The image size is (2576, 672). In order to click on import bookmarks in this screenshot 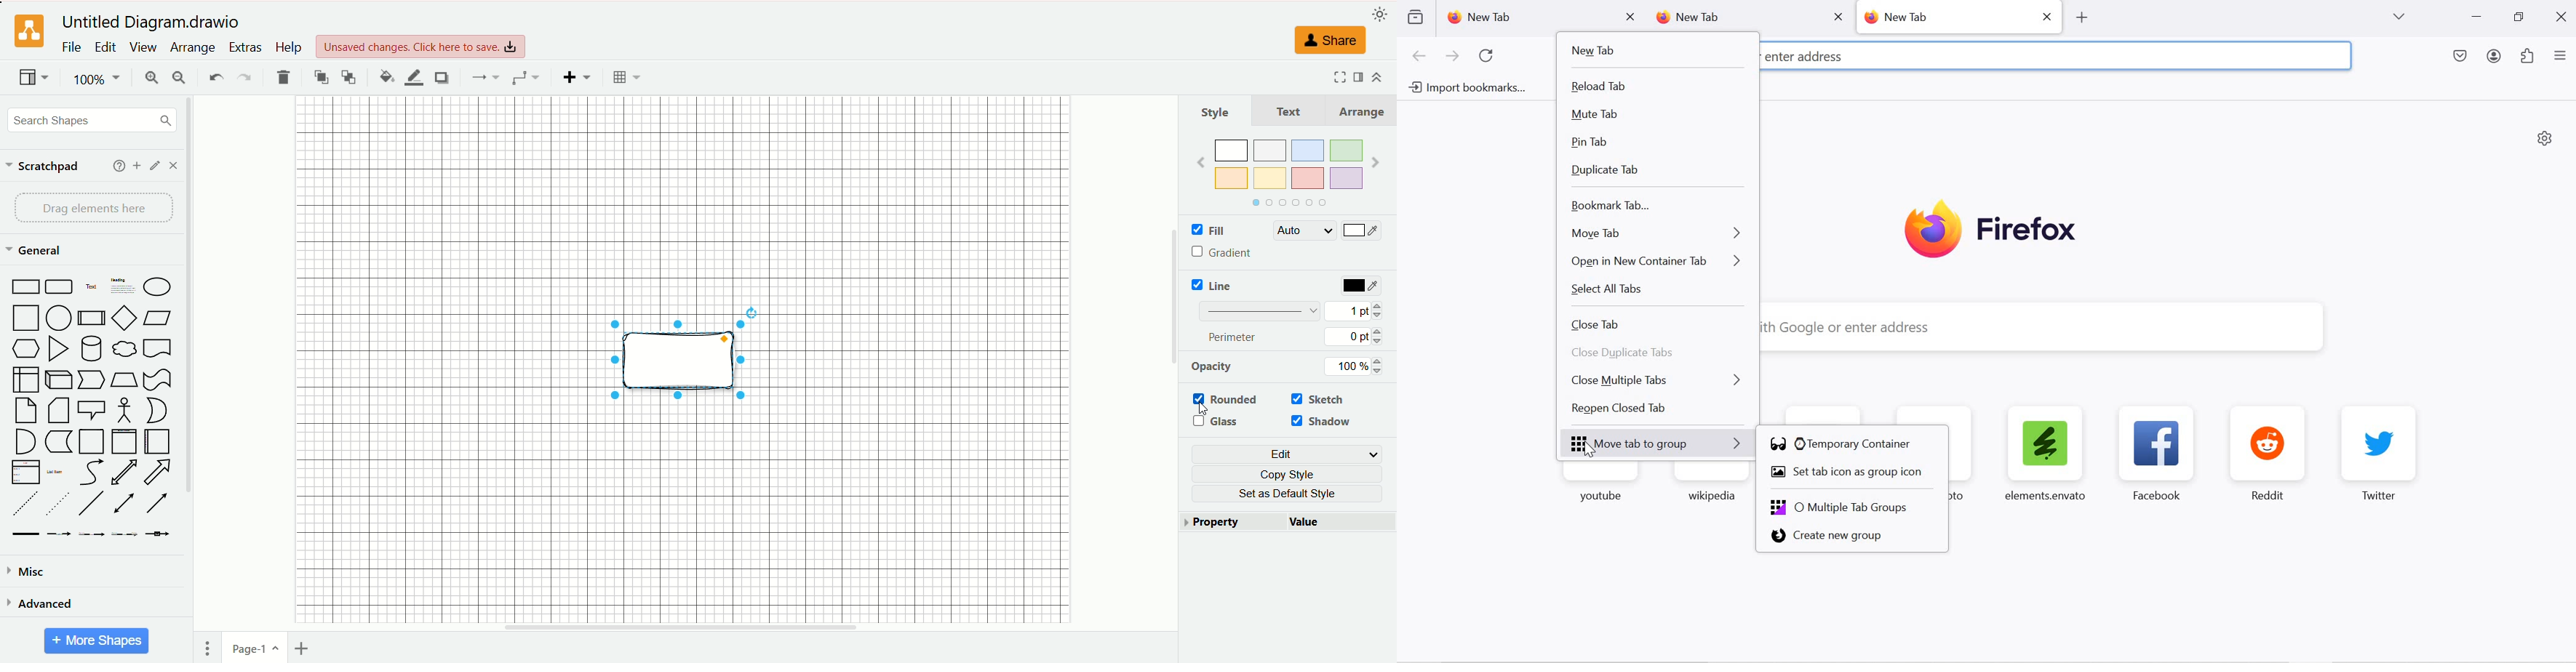, I will do `click(1465, 90)`.